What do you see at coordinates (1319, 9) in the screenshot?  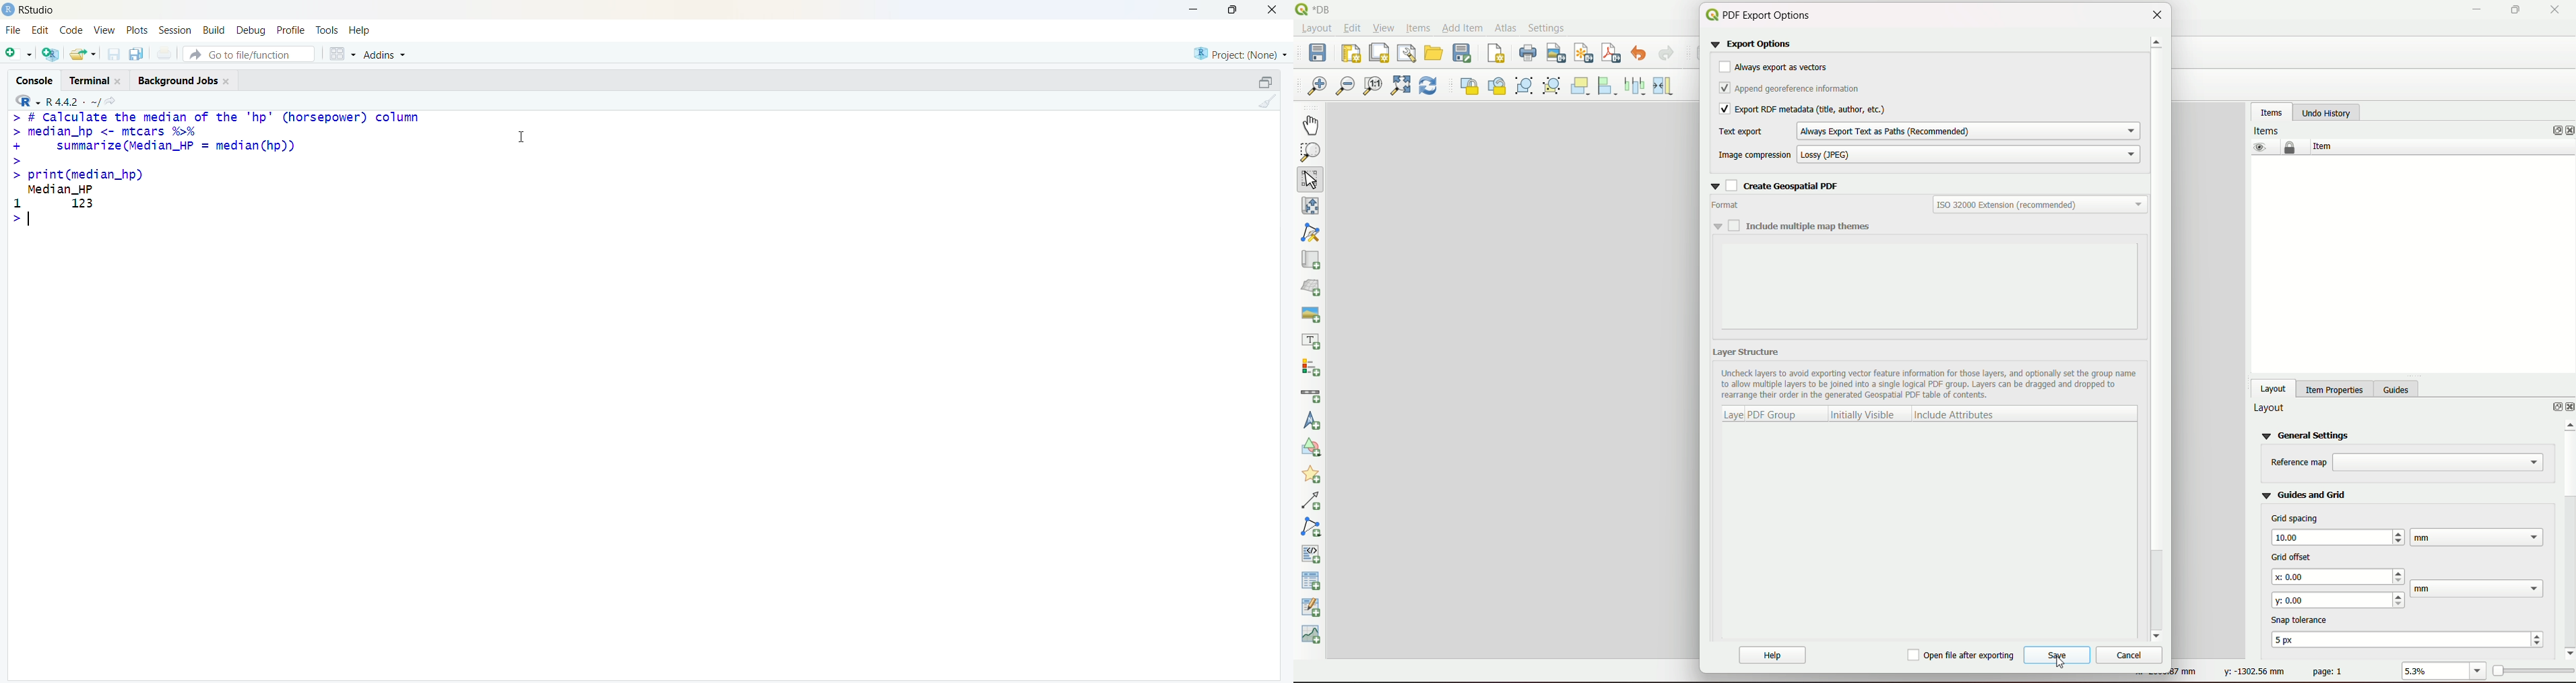 I see `Name and logo` at bounding box center [1319, 9].